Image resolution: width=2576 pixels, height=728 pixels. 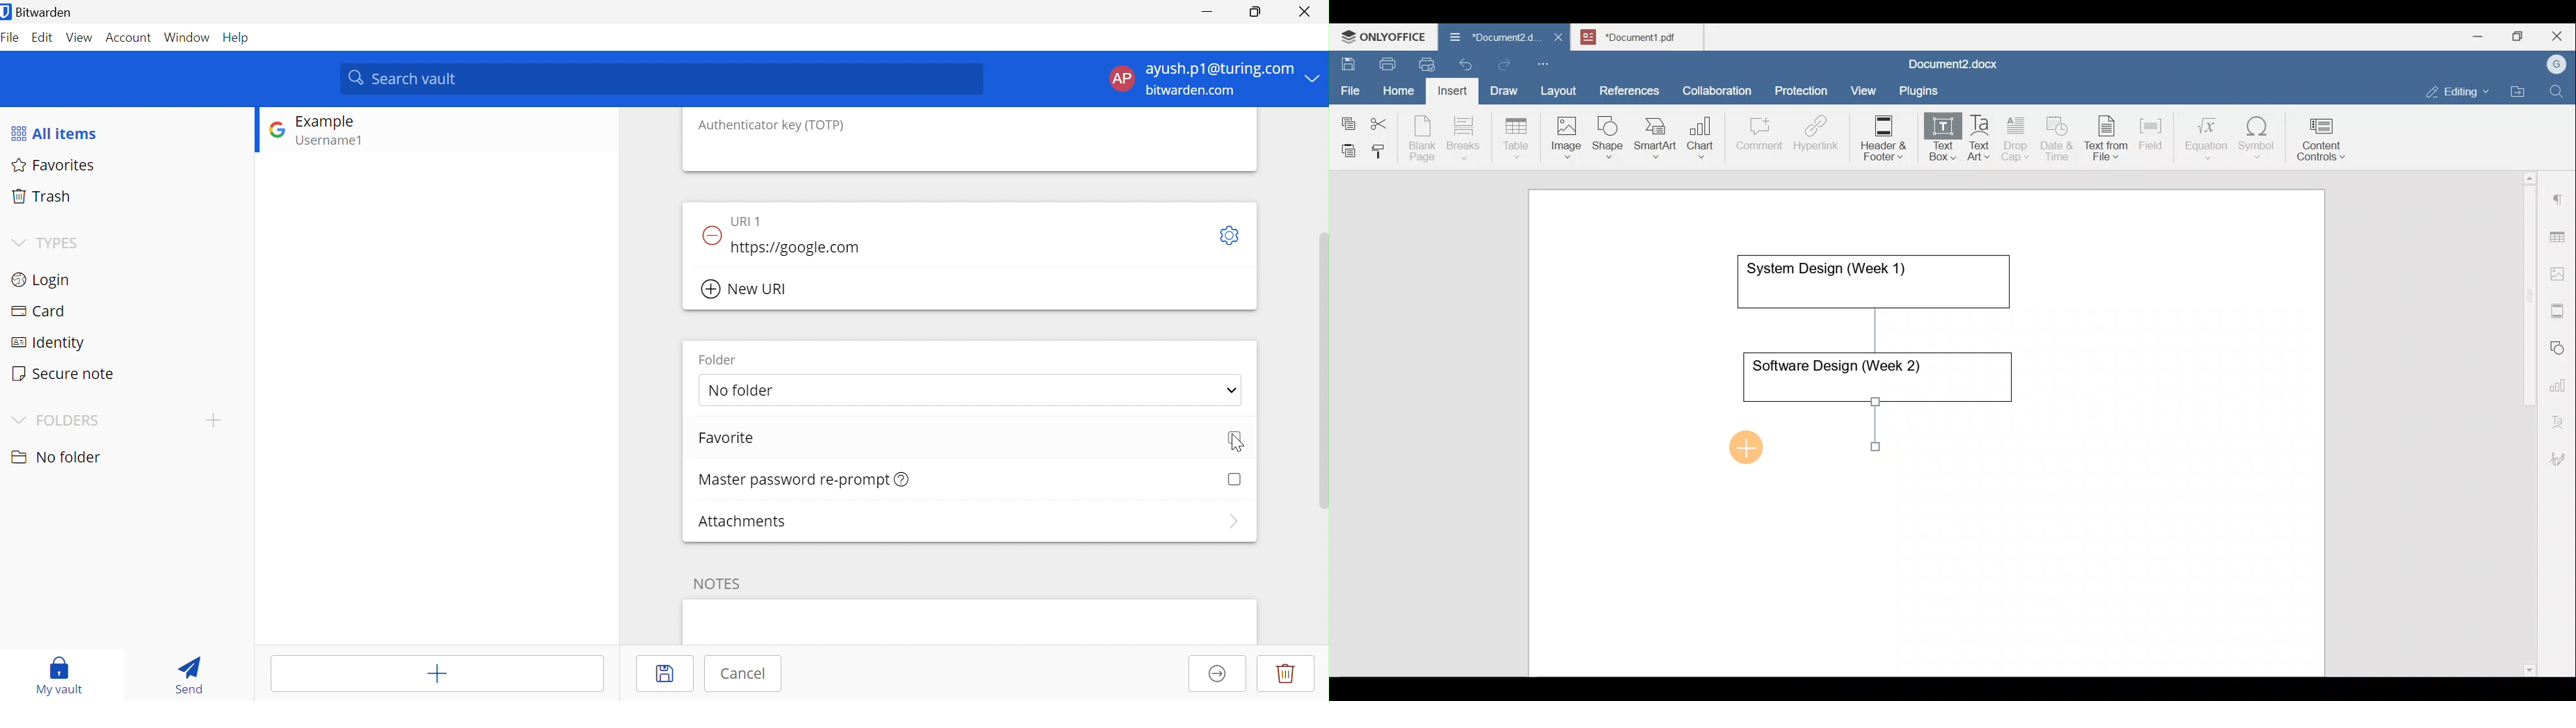 What do you see at coordinates (185, 673) in the screenshot?
I see `Send` at bounding box center [185, 673].